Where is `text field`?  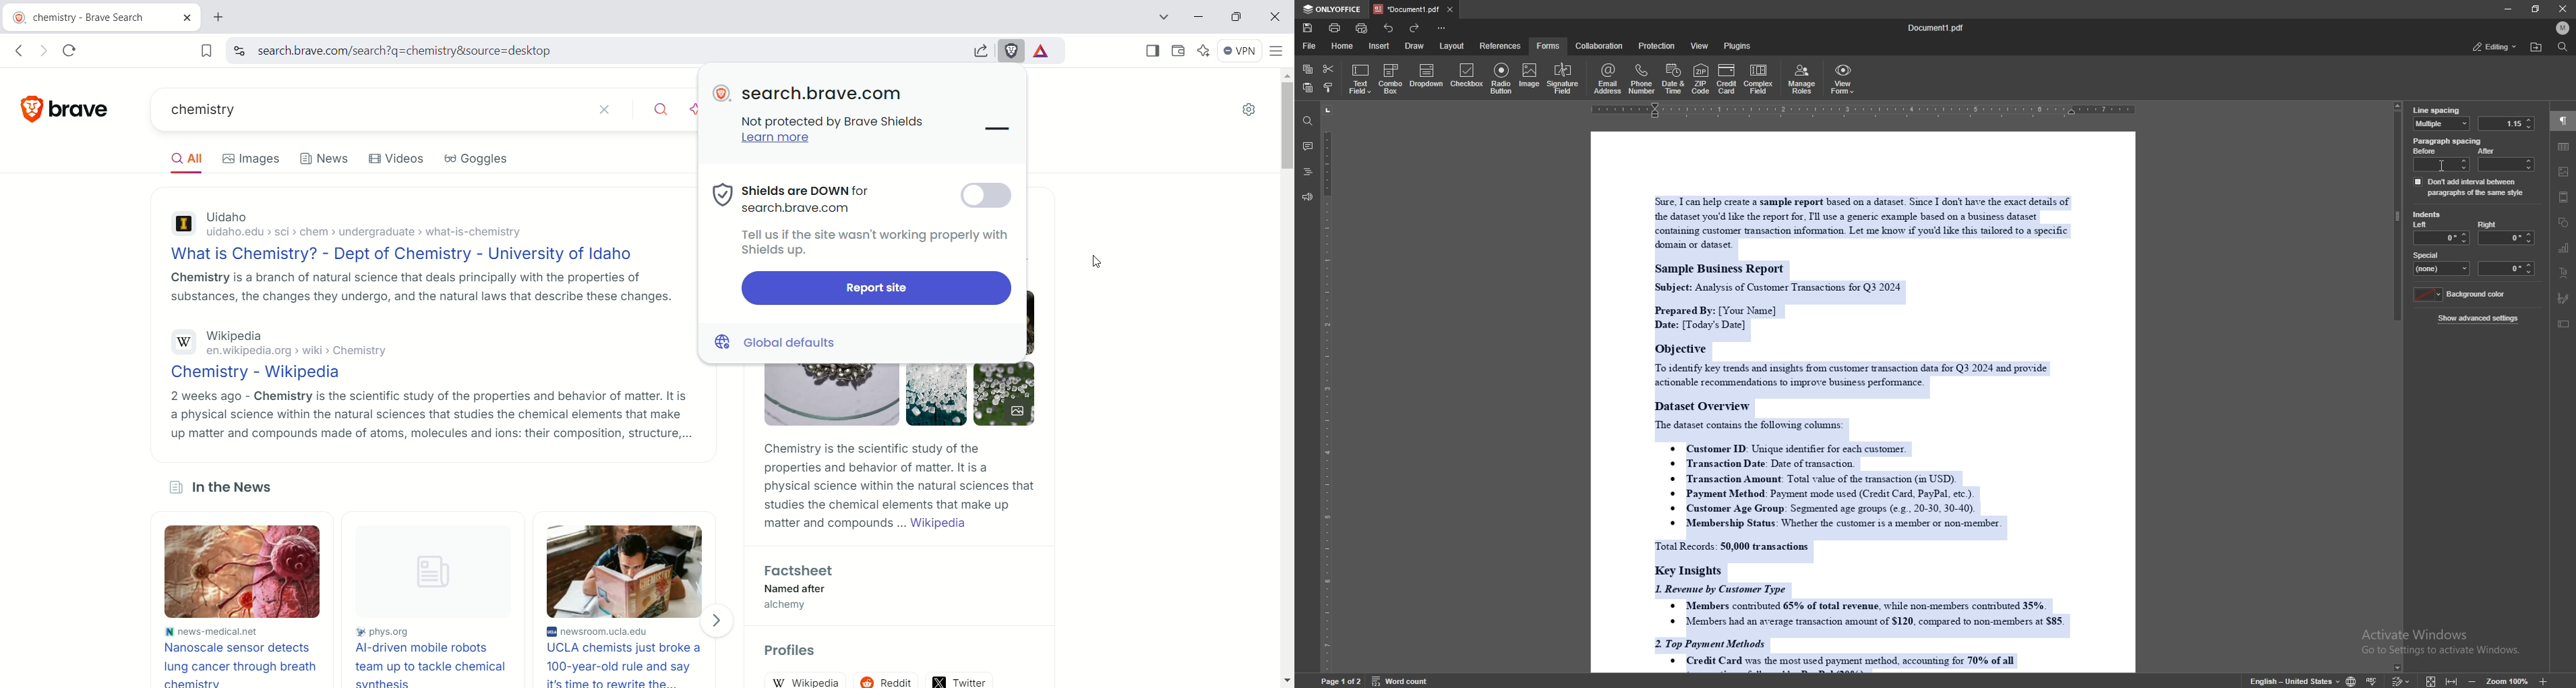
text field is located at coordinates (1360, 79).